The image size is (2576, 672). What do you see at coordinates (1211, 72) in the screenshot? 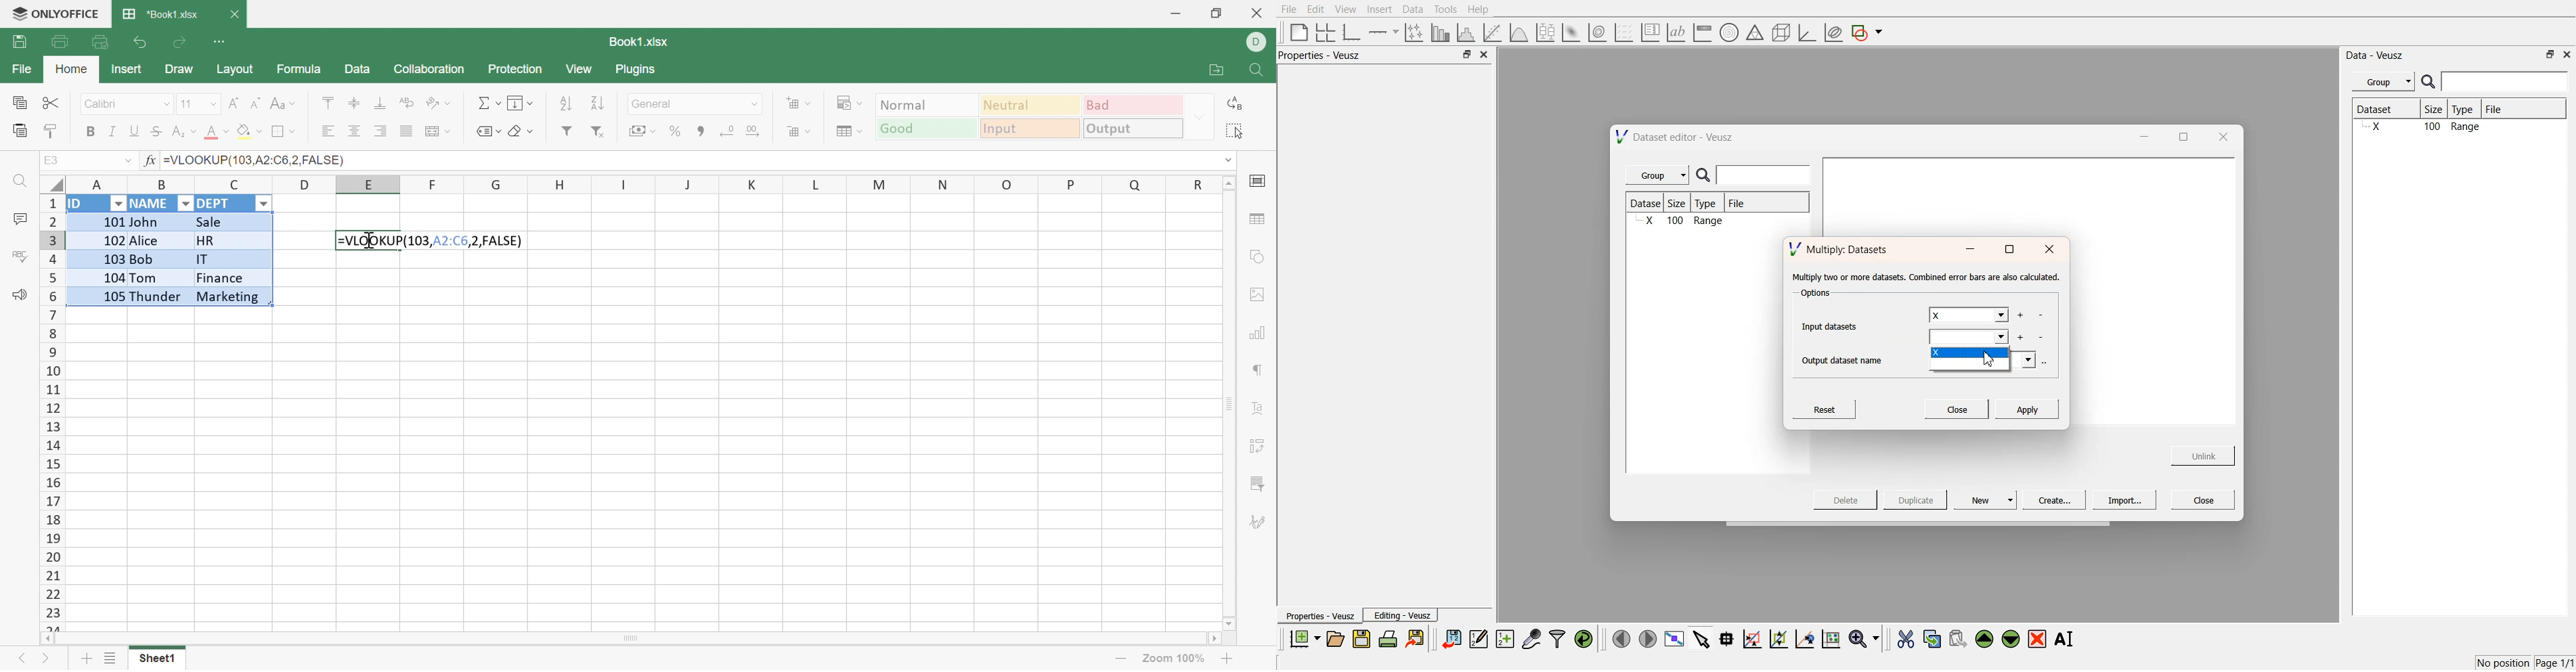
I see `Open file location` at bounding box center [1211, 72].